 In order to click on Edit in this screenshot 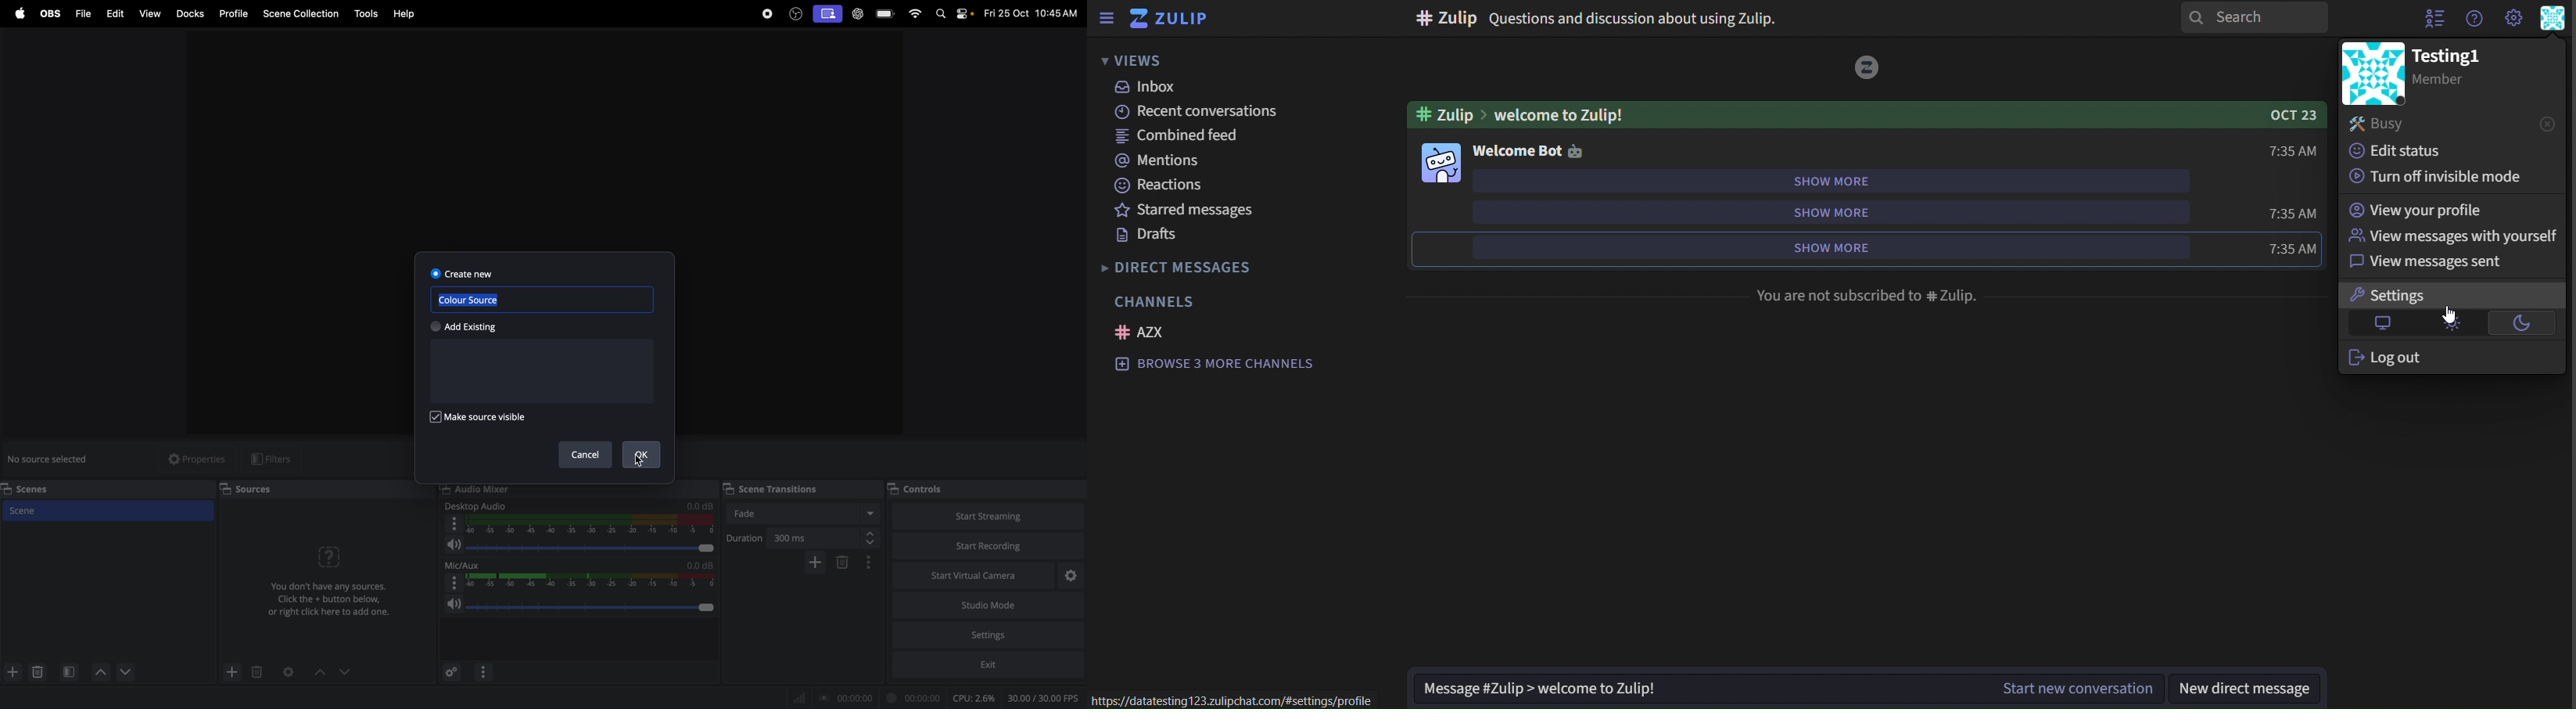, I will do `click(115, 12)`.